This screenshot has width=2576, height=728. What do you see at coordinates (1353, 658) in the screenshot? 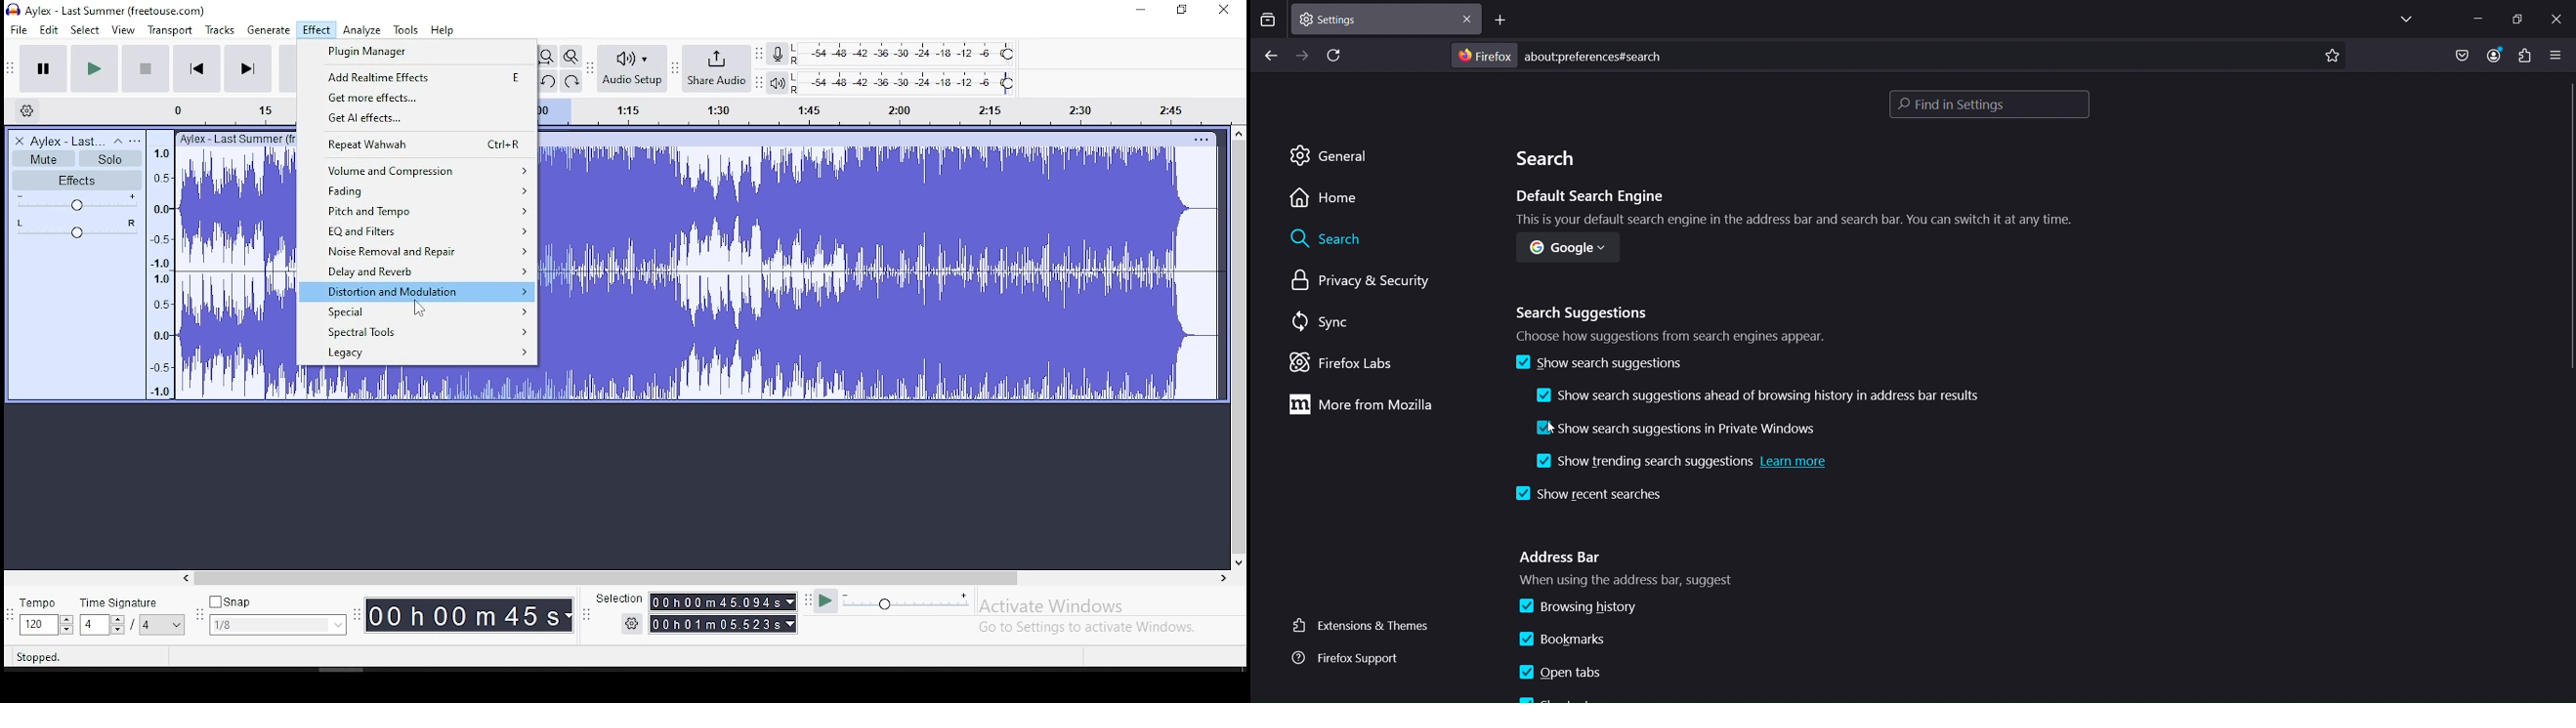
I see `firefox support` at bounding box center [1353, 658].